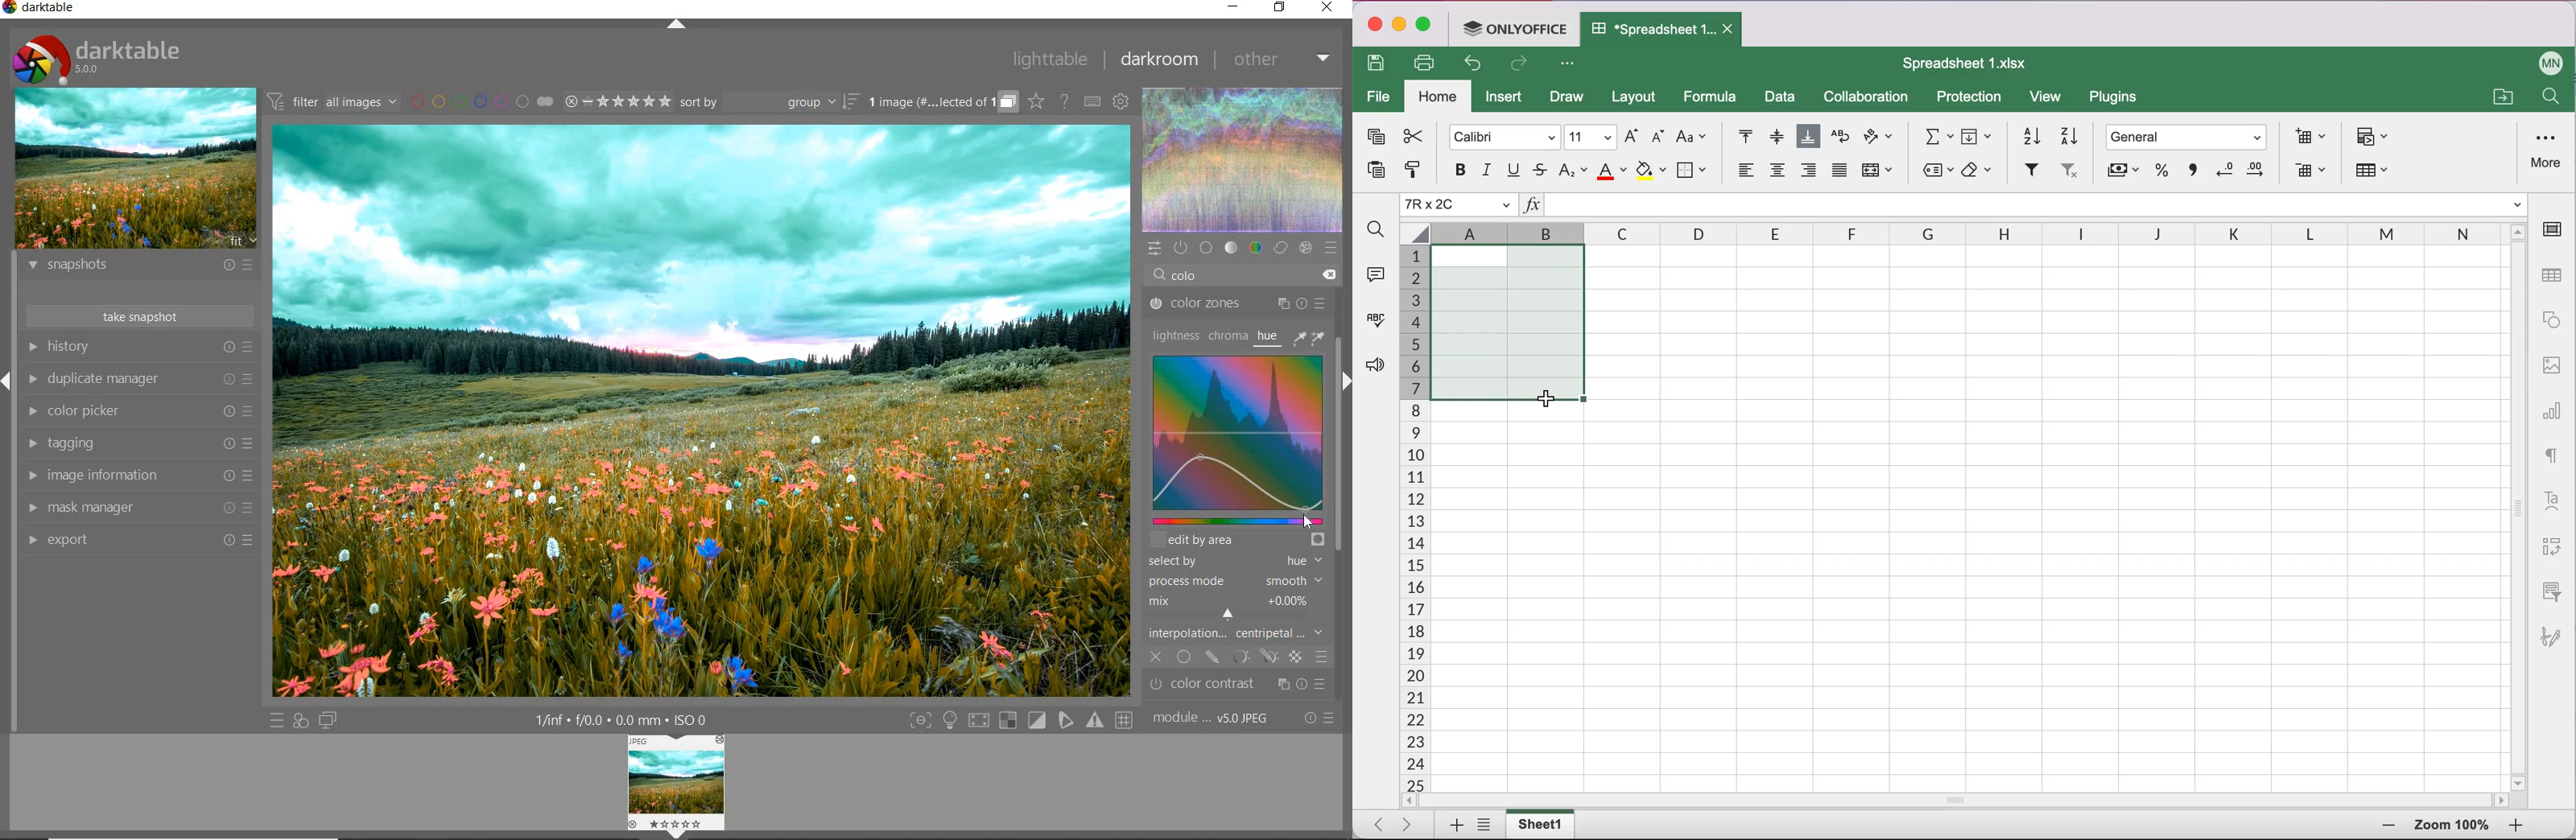 The width and height of the screenshot is (2576, 840). I want to click on striketrough, so click(1540, 171).